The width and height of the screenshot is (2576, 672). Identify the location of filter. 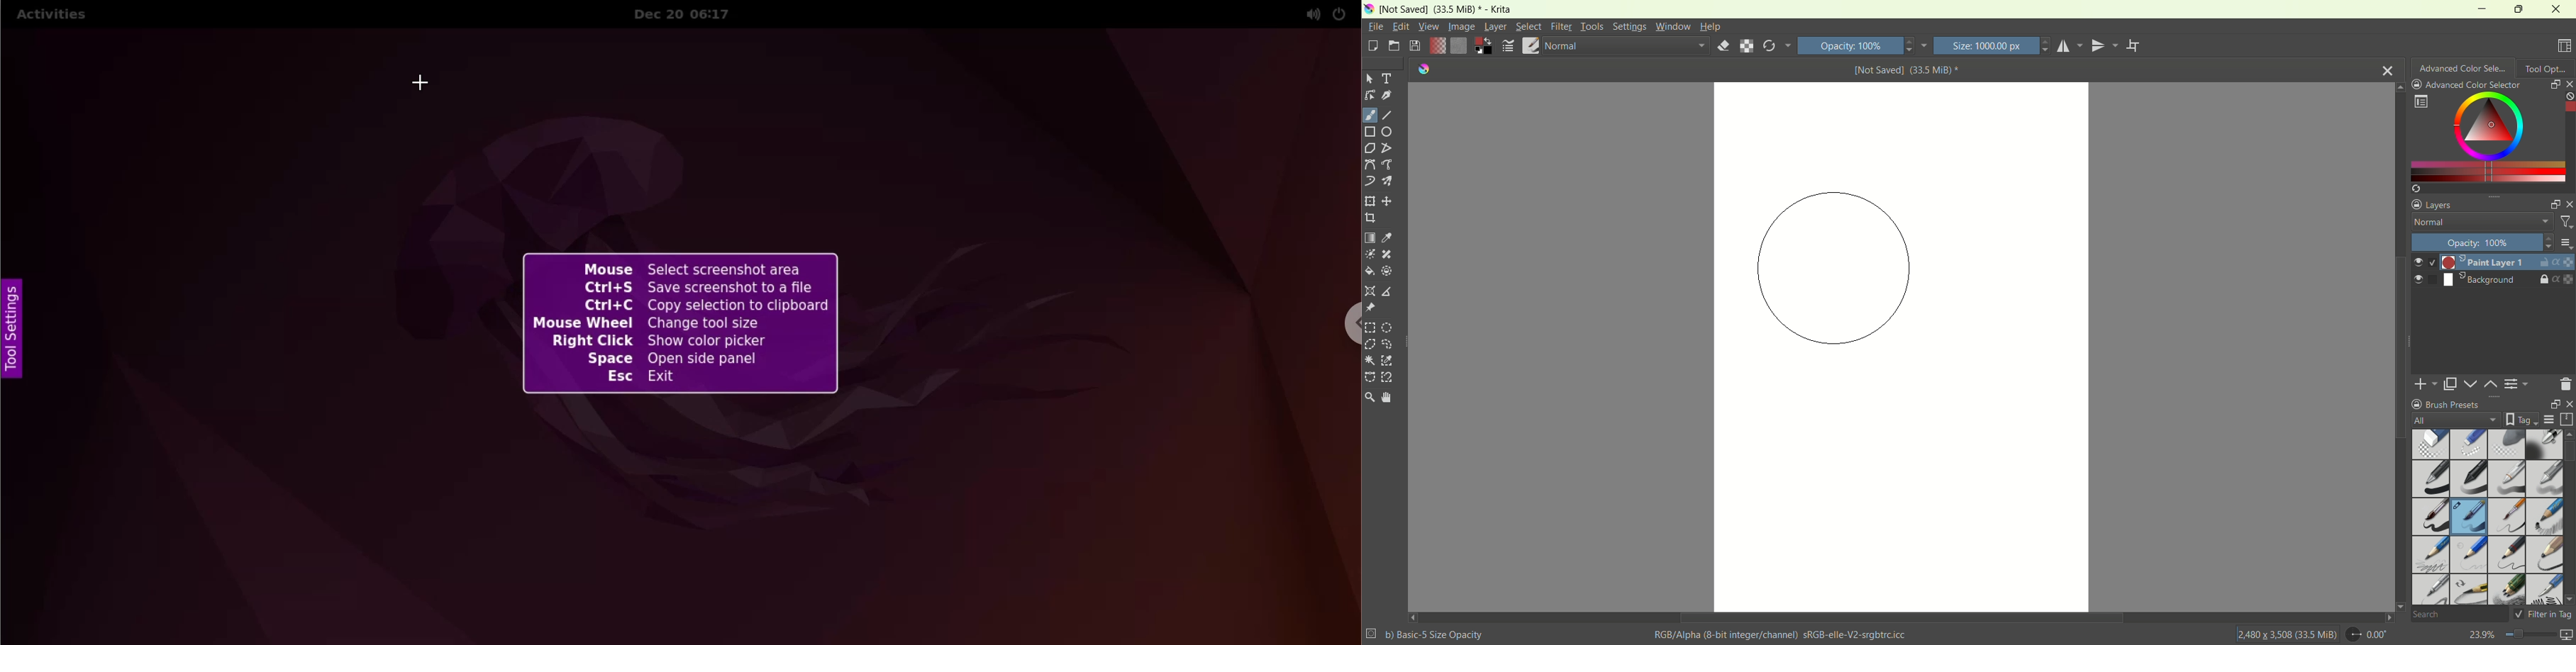
(2566, 224).